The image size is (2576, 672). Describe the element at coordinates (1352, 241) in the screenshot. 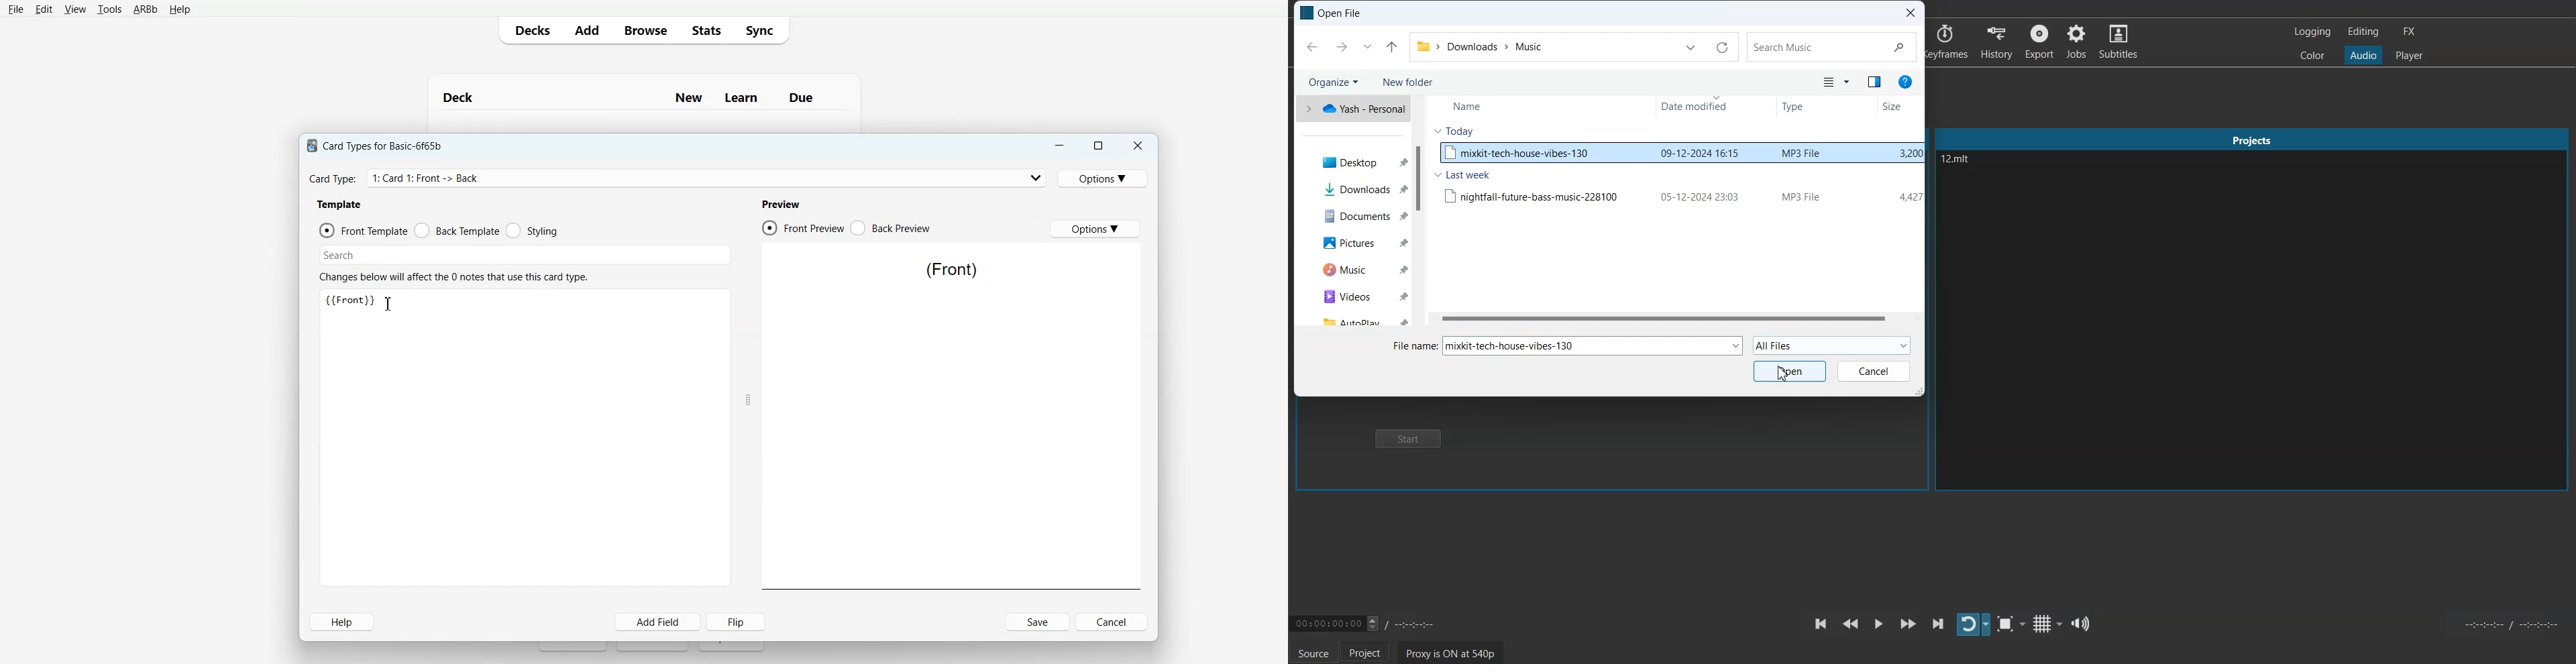

I see `Pictures` at that location.